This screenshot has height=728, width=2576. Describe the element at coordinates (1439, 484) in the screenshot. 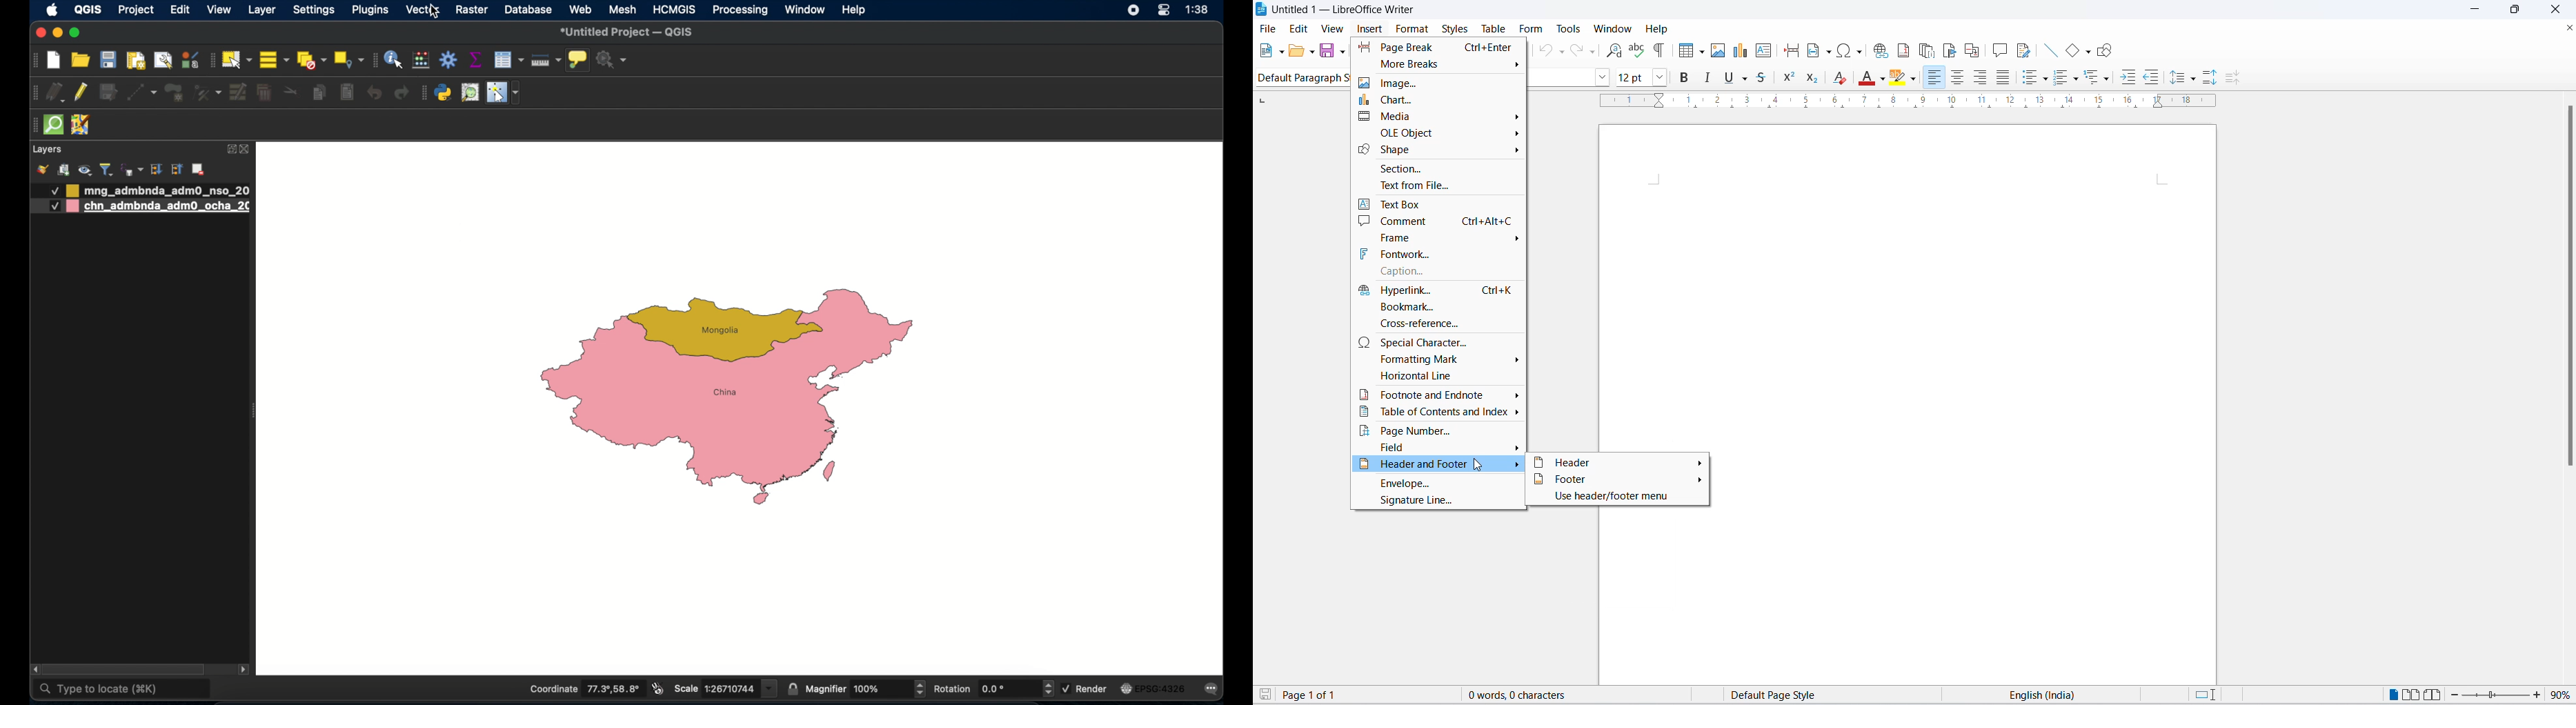

I see `envelope` at that location.